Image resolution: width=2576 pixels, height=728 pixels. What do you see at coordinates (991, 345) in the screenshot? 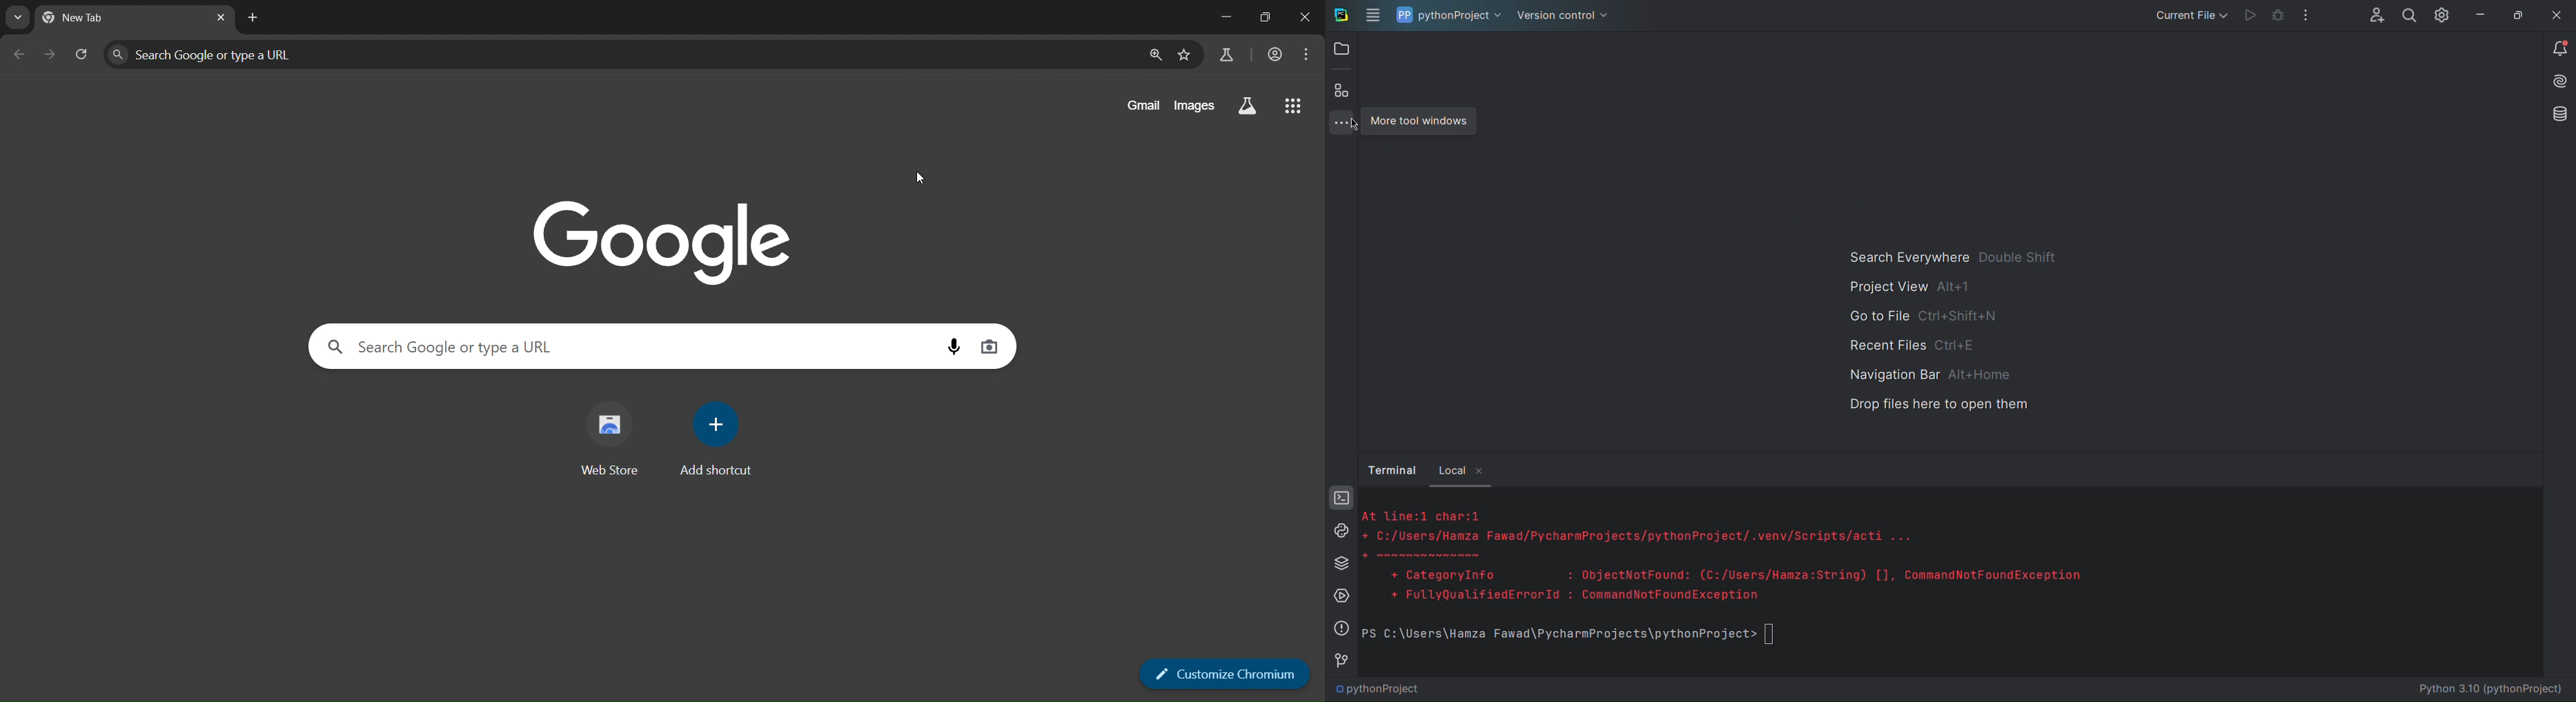
I see `image search` at bounding box center [991, 345].